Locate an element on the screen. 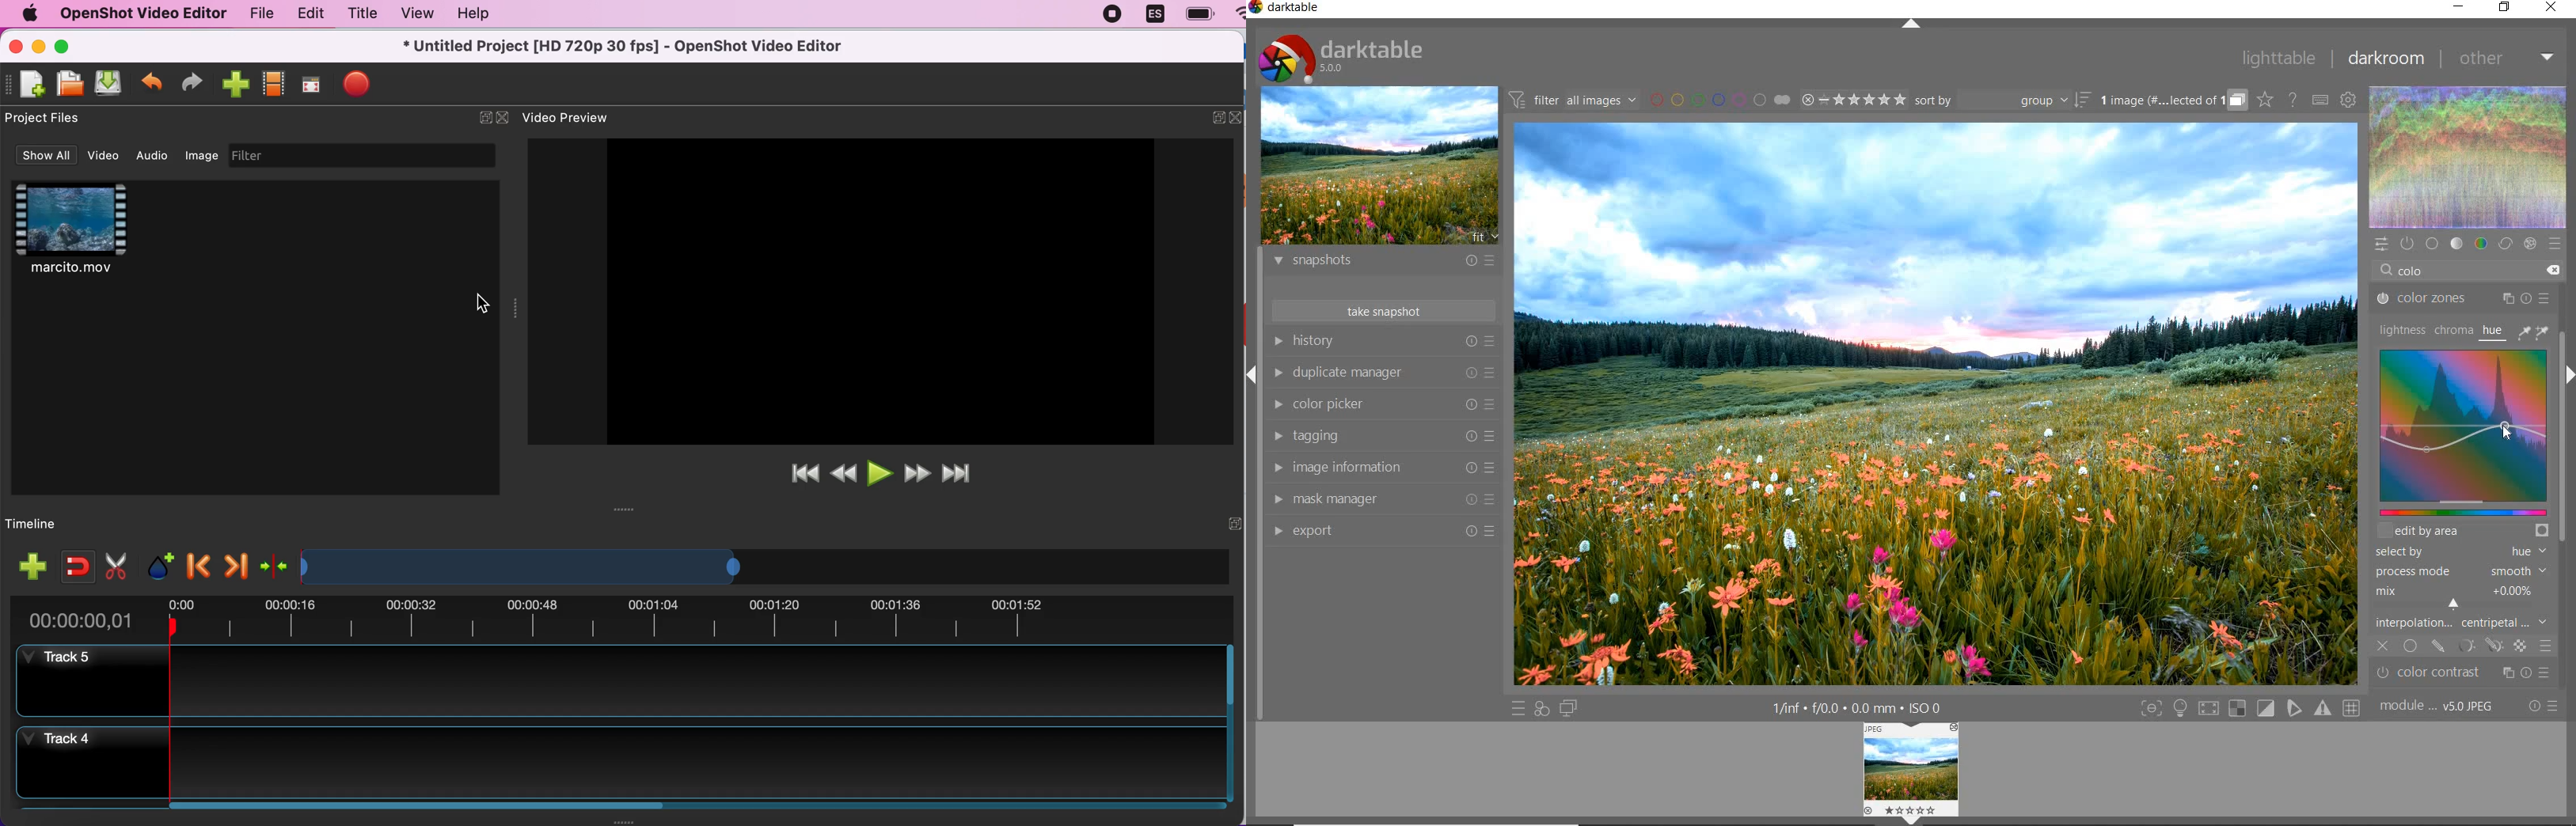 The width and height of the screenshot is (2576, 840). off is located at coordinates (2384, 644).